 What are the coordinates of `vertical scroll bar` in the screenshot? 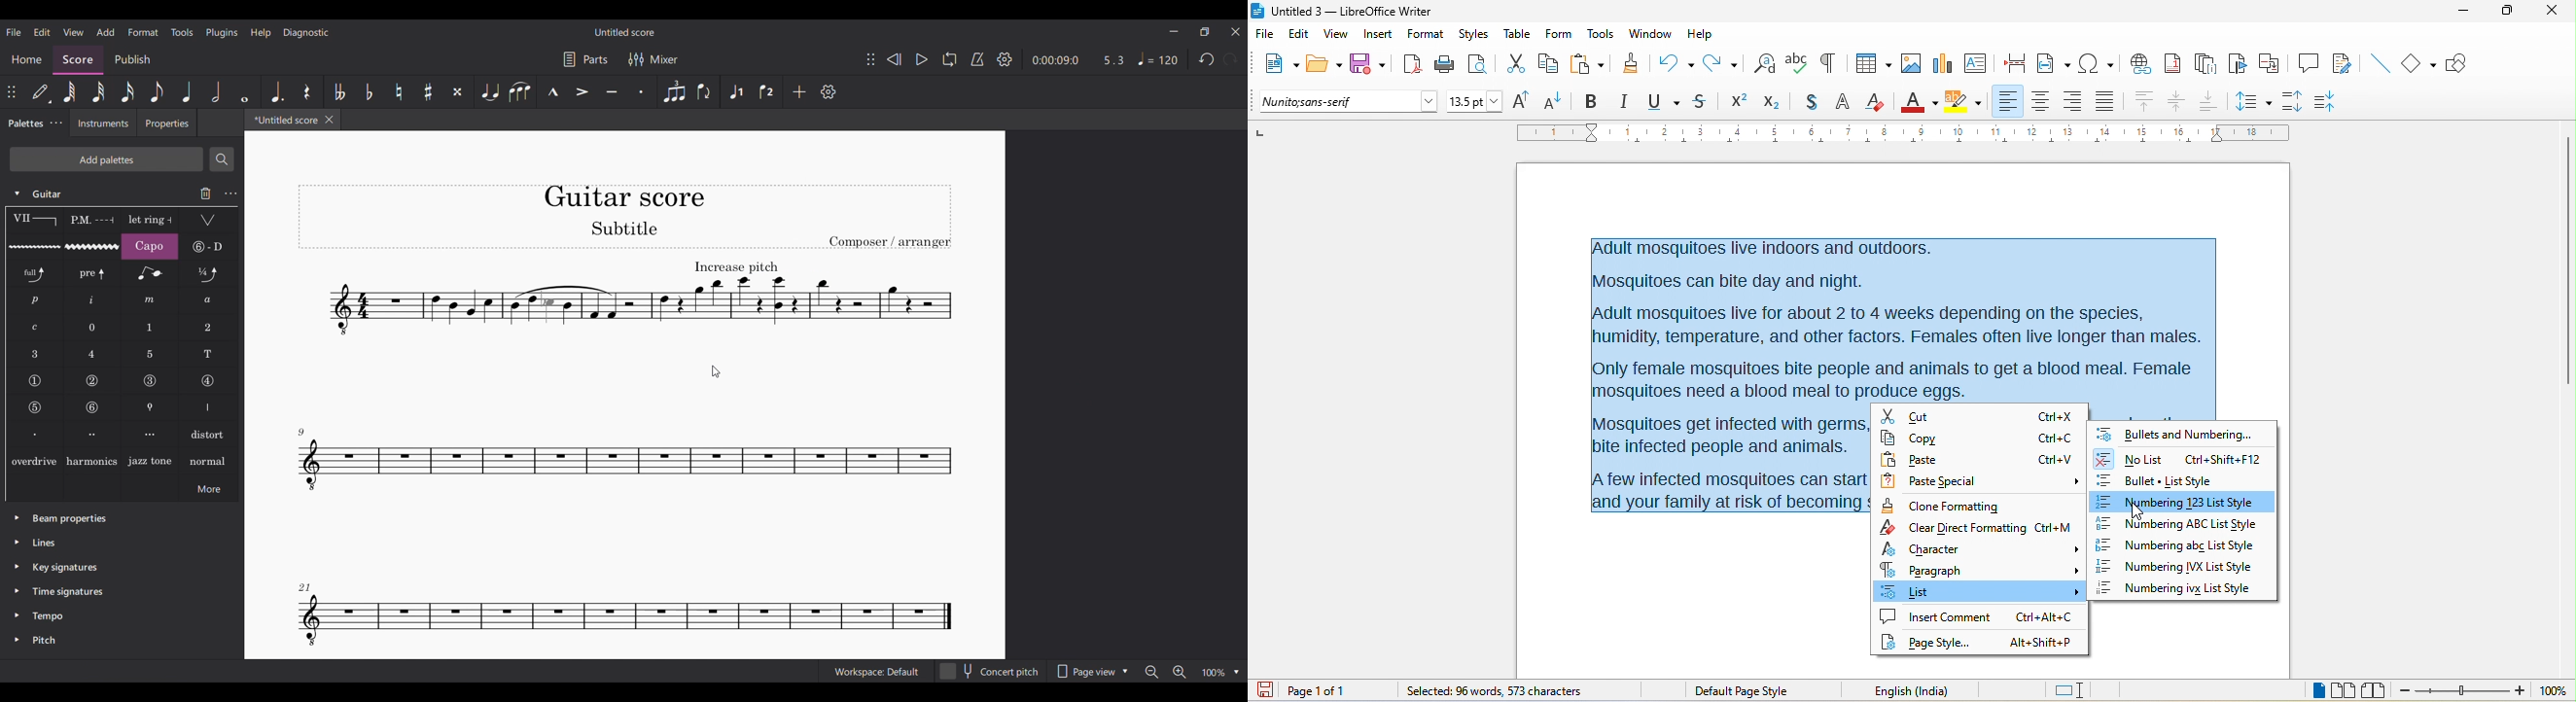 It's located at (2567, 259).